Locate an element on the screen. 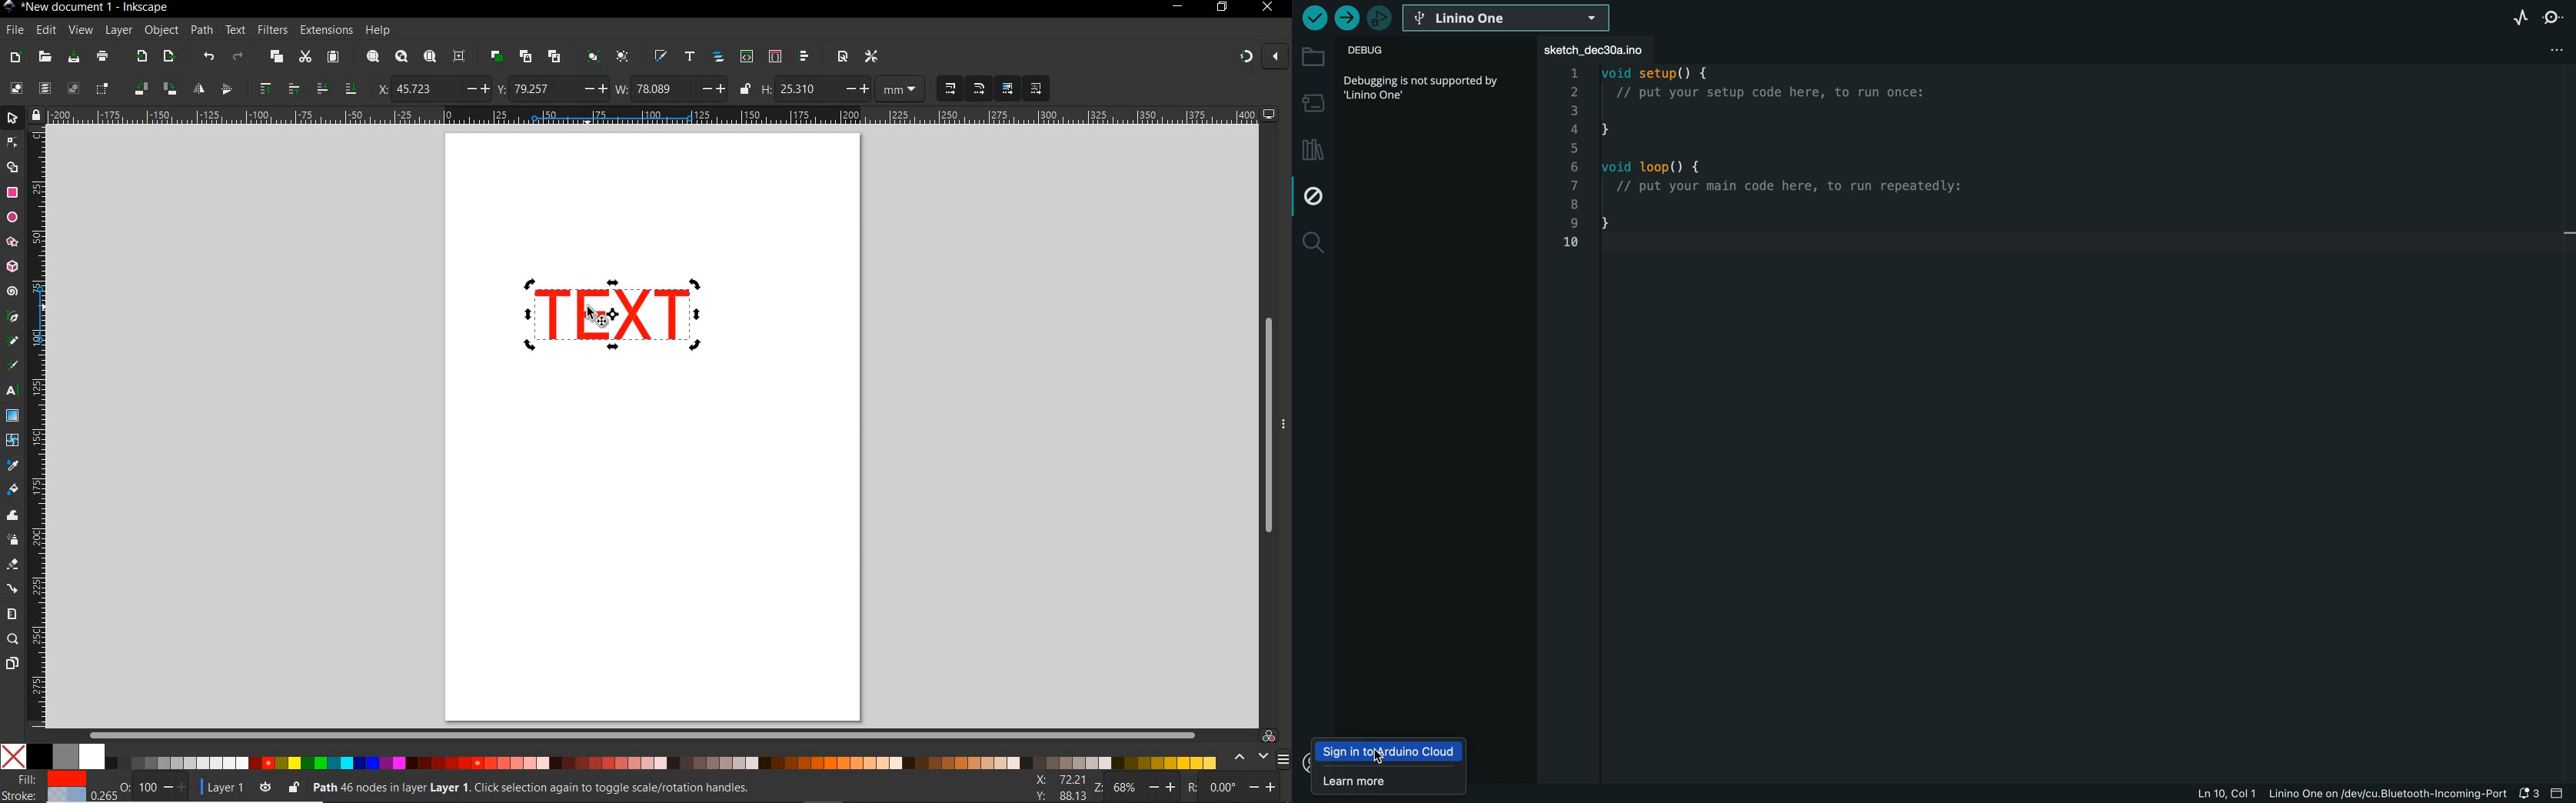 The image size is (2576, 812). PAINT is located at coordinates (102, 58).